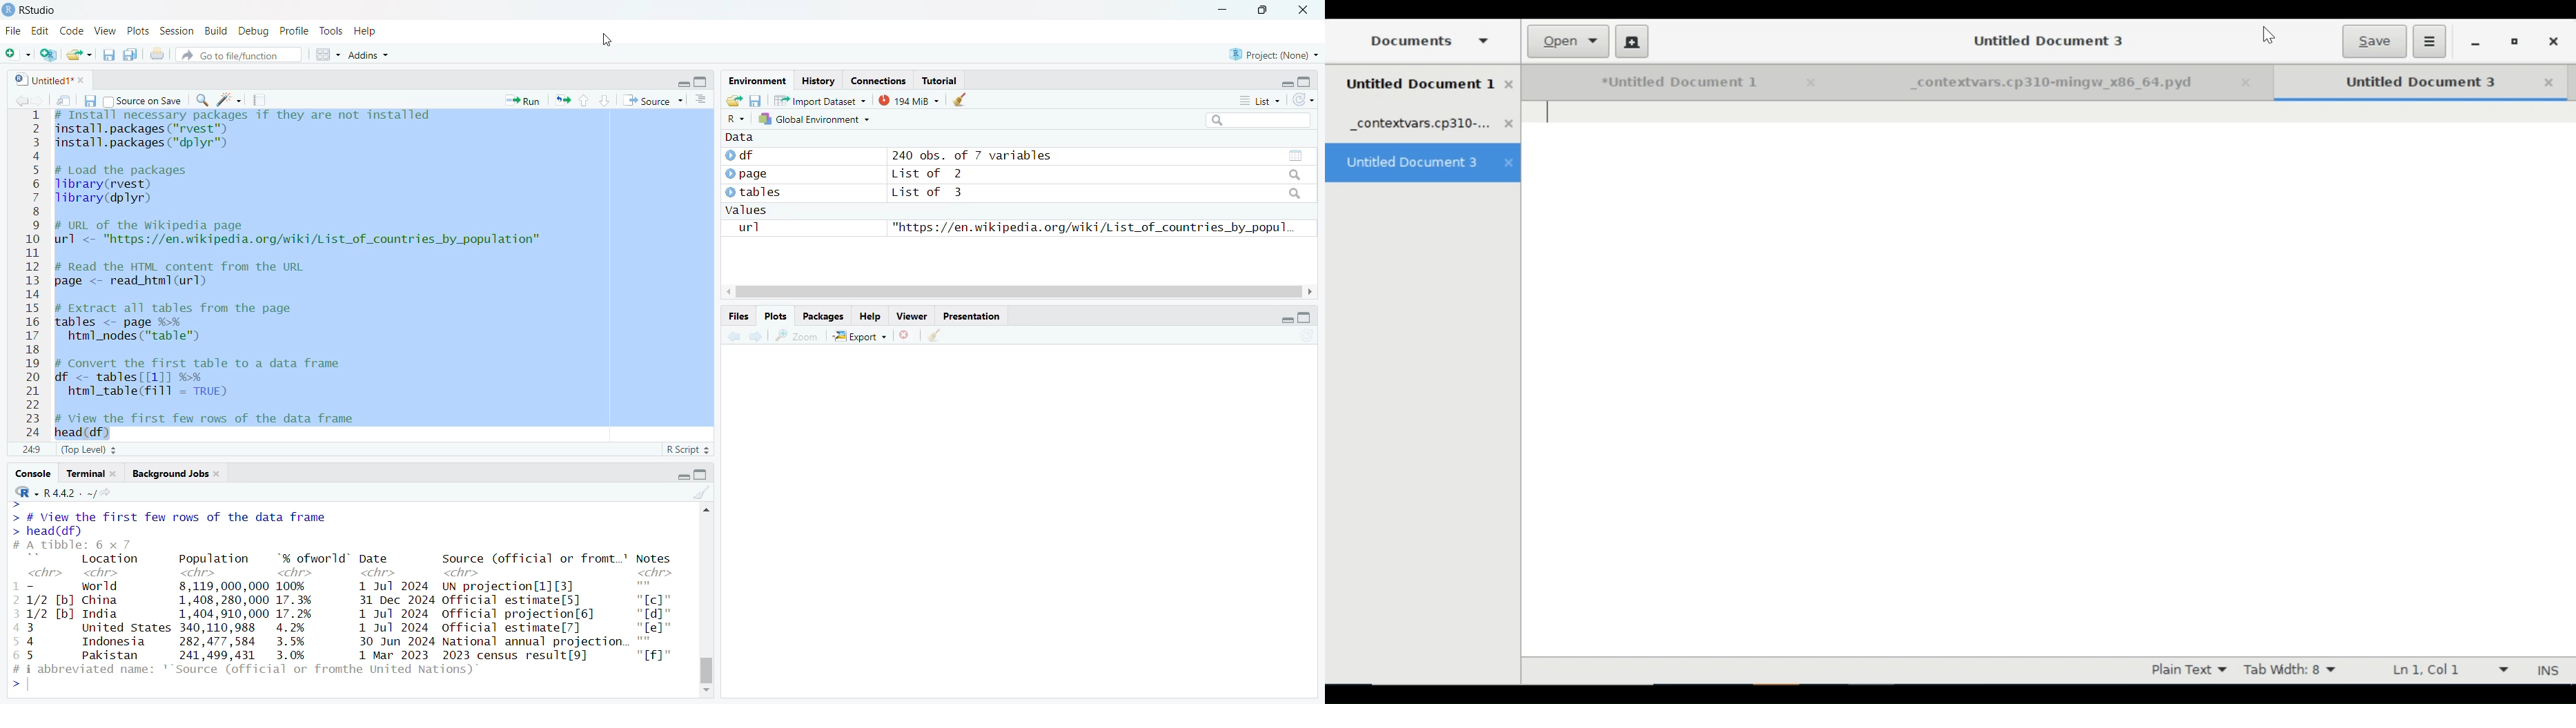 The image size is (2576, 728). What do you see at coordinates (332, 30) in the screenshot?
I see `Tools` at bounding box center [332, 30].